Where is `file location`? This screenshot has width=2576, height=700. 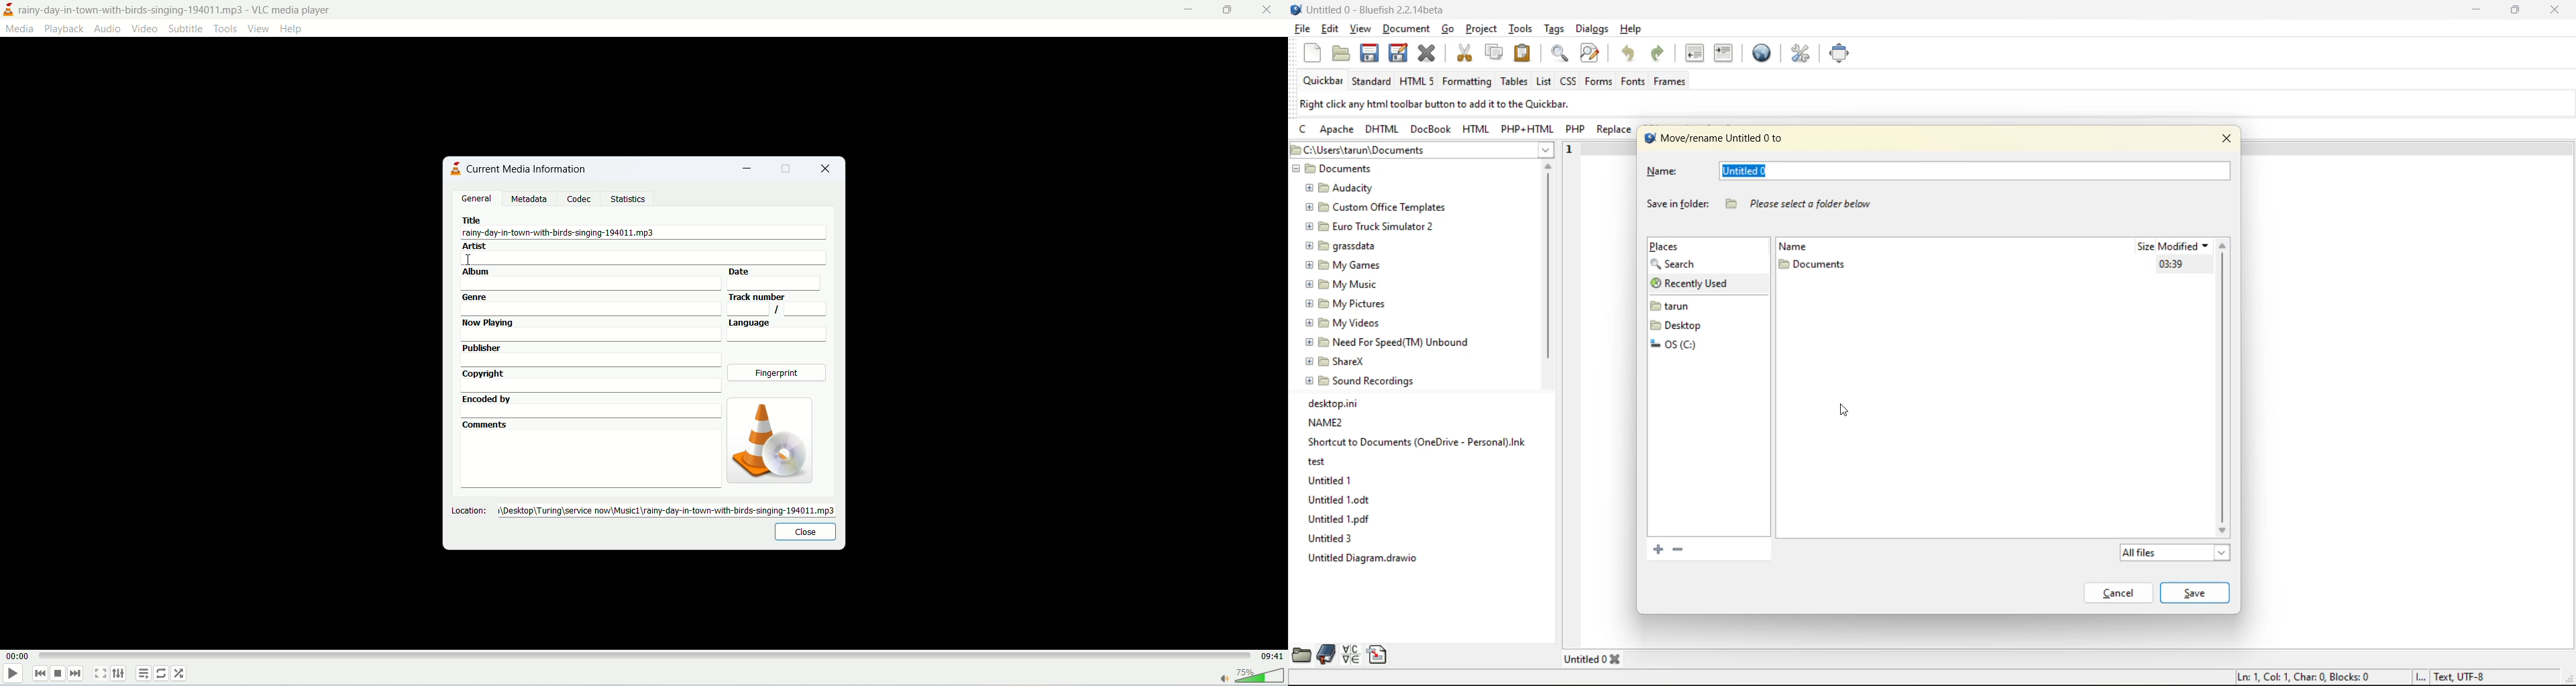
file location is located at coordinates (1408, 150).